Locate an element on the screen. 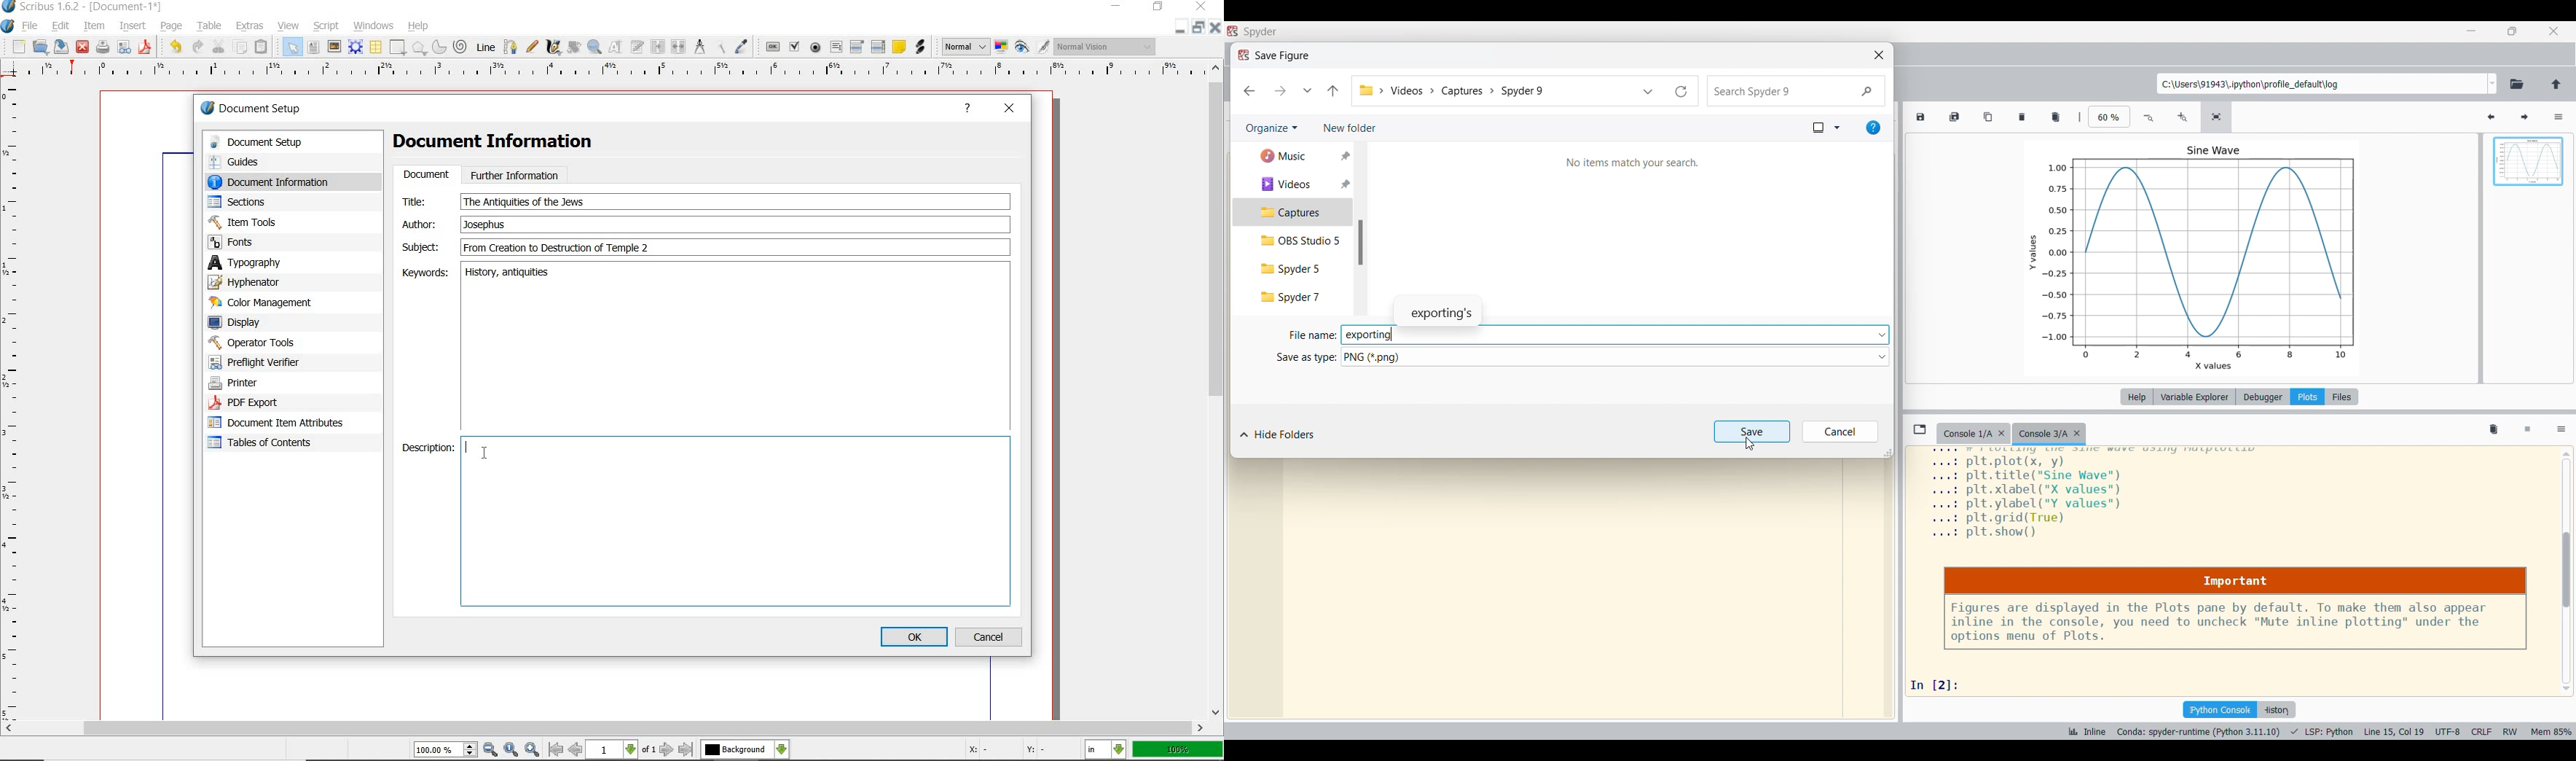  input is located at coordinates (1940, 684).